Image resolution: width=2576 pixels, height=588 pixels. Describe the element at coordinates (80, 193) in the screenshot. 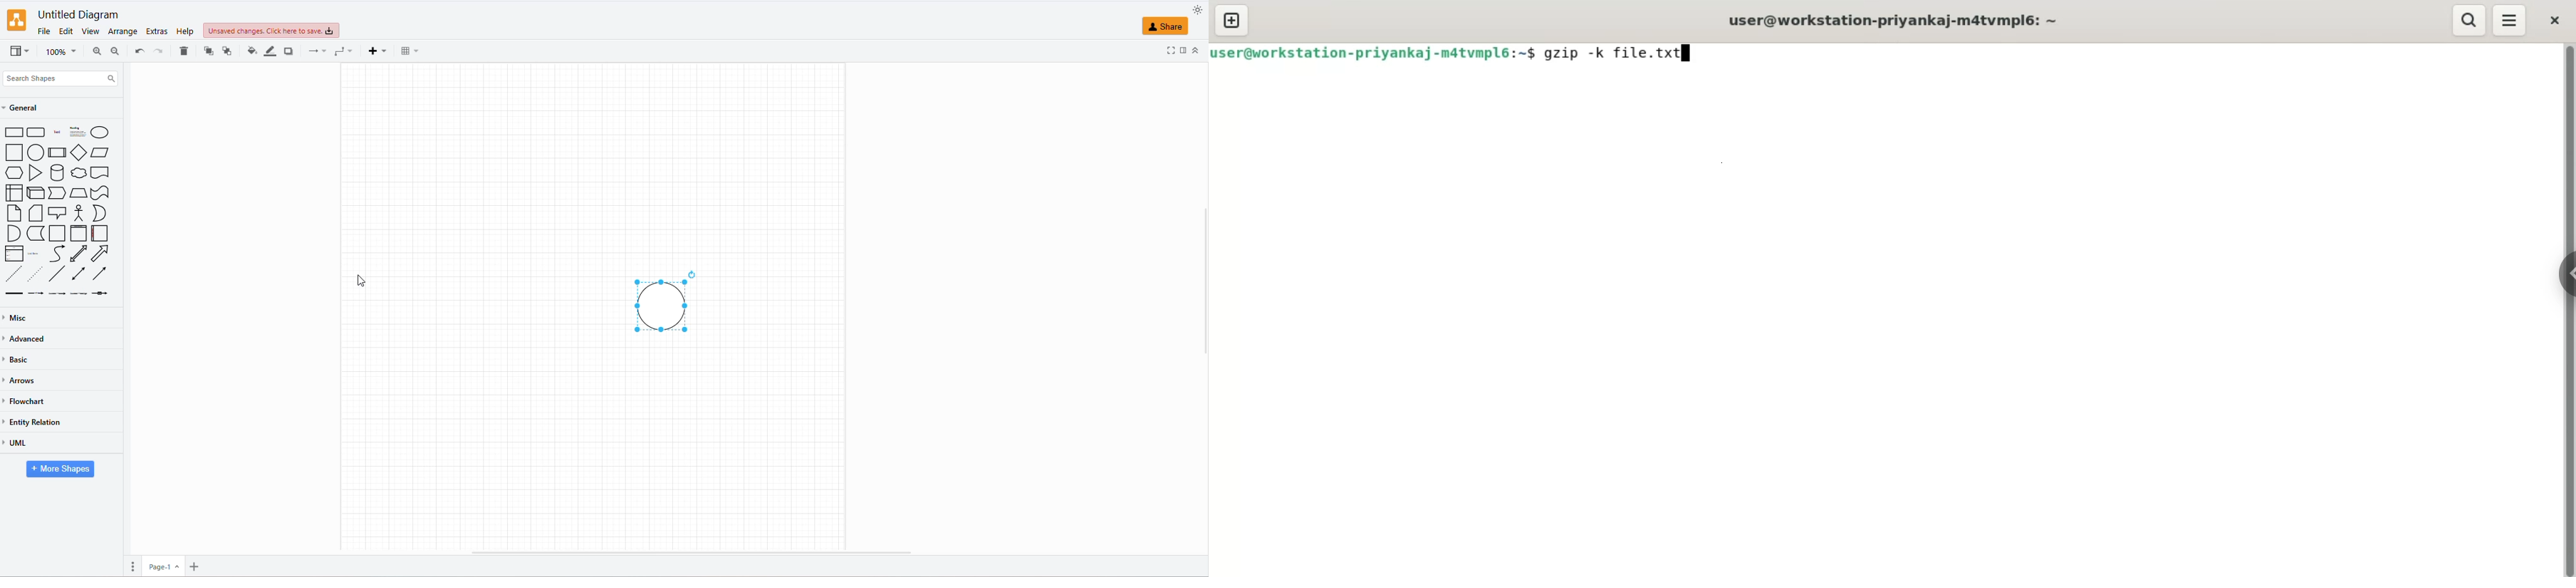

I see `TRAPEZOID` at that location.